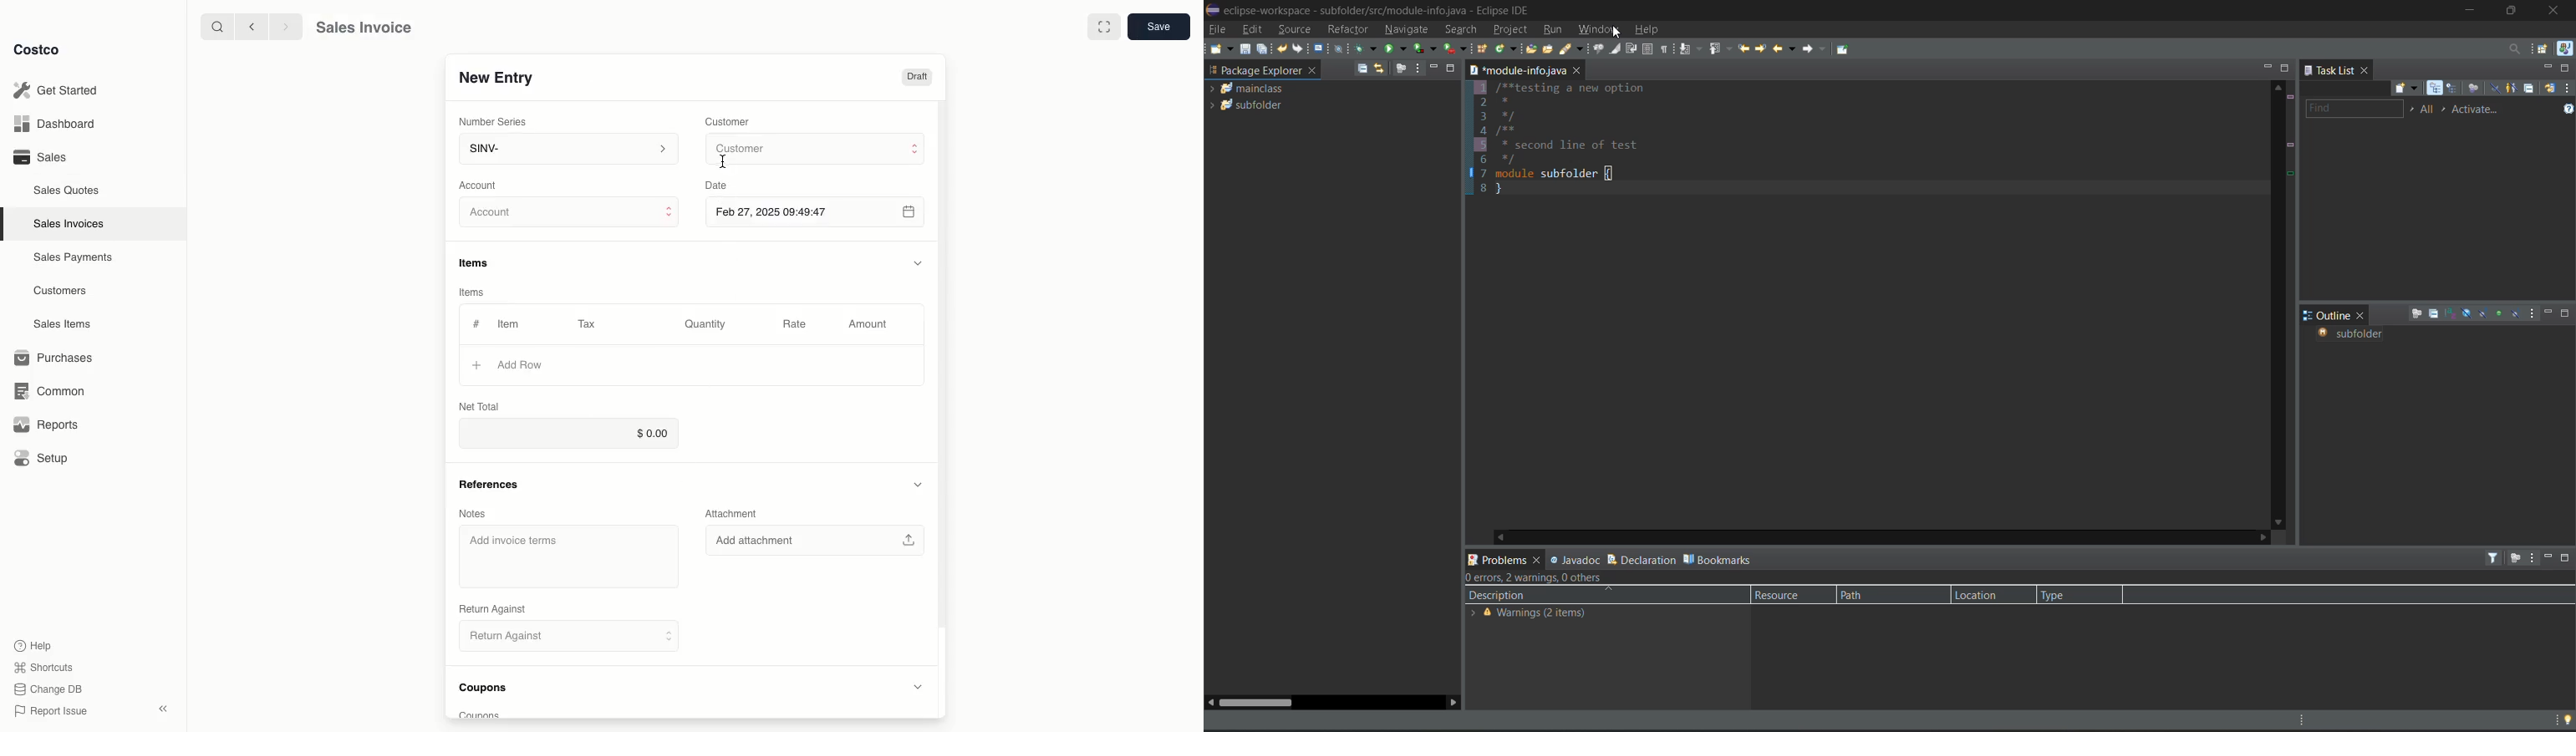 This screenshot has height=756, width=2576. Describe the element at coordinates (819, 541) in the screenshot. I see `Add attachment` at that location.